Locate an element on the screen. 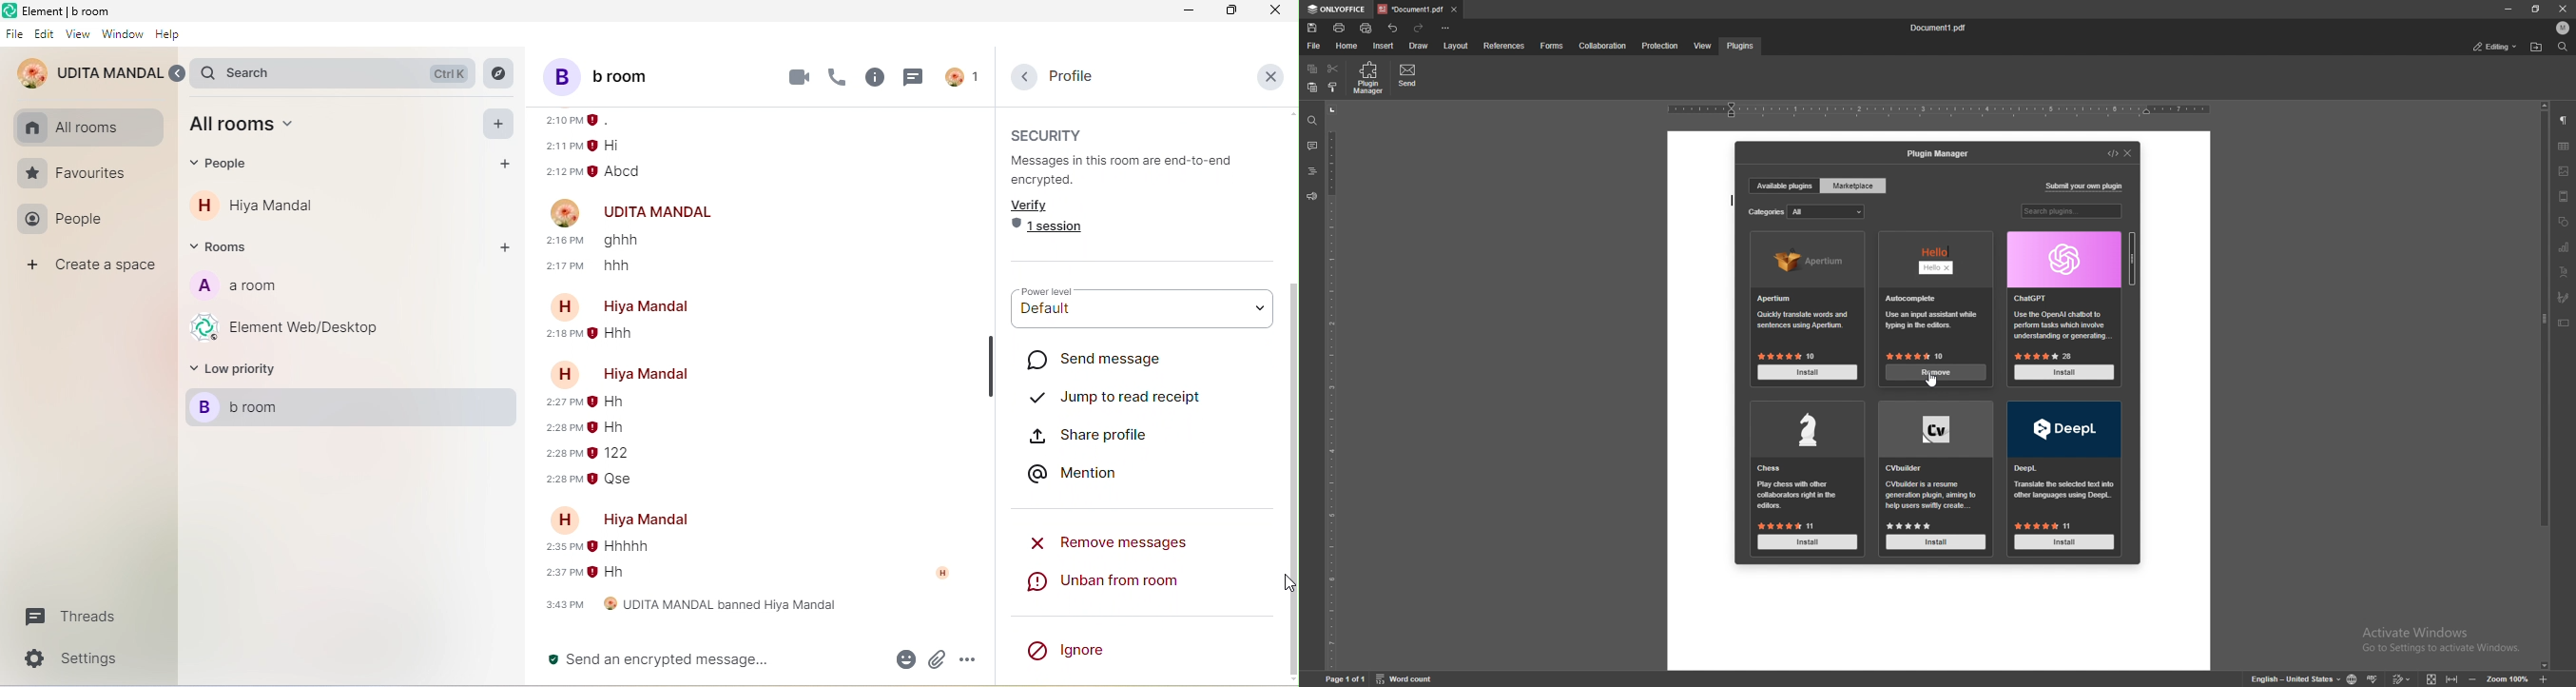  attachment is located at coordinates (936, 659).